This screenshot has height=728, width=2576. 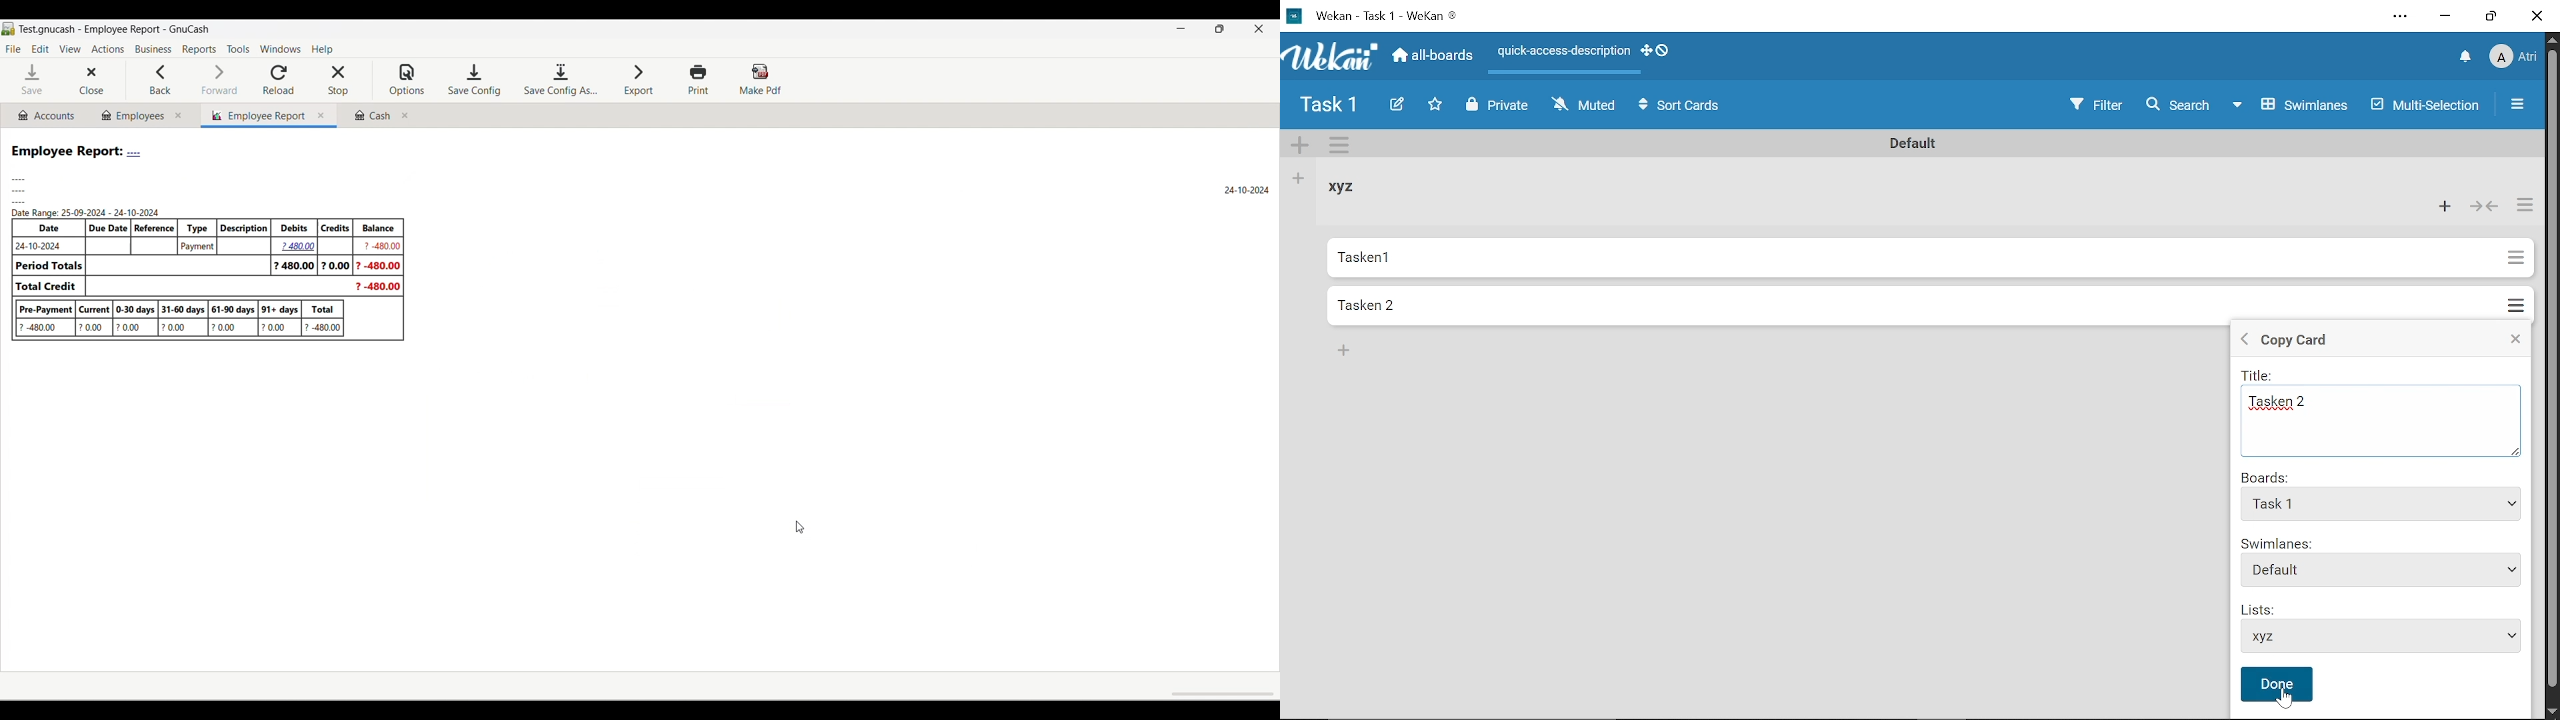 I want to click on Cursor position unchanged, so click(x=801, y=527).